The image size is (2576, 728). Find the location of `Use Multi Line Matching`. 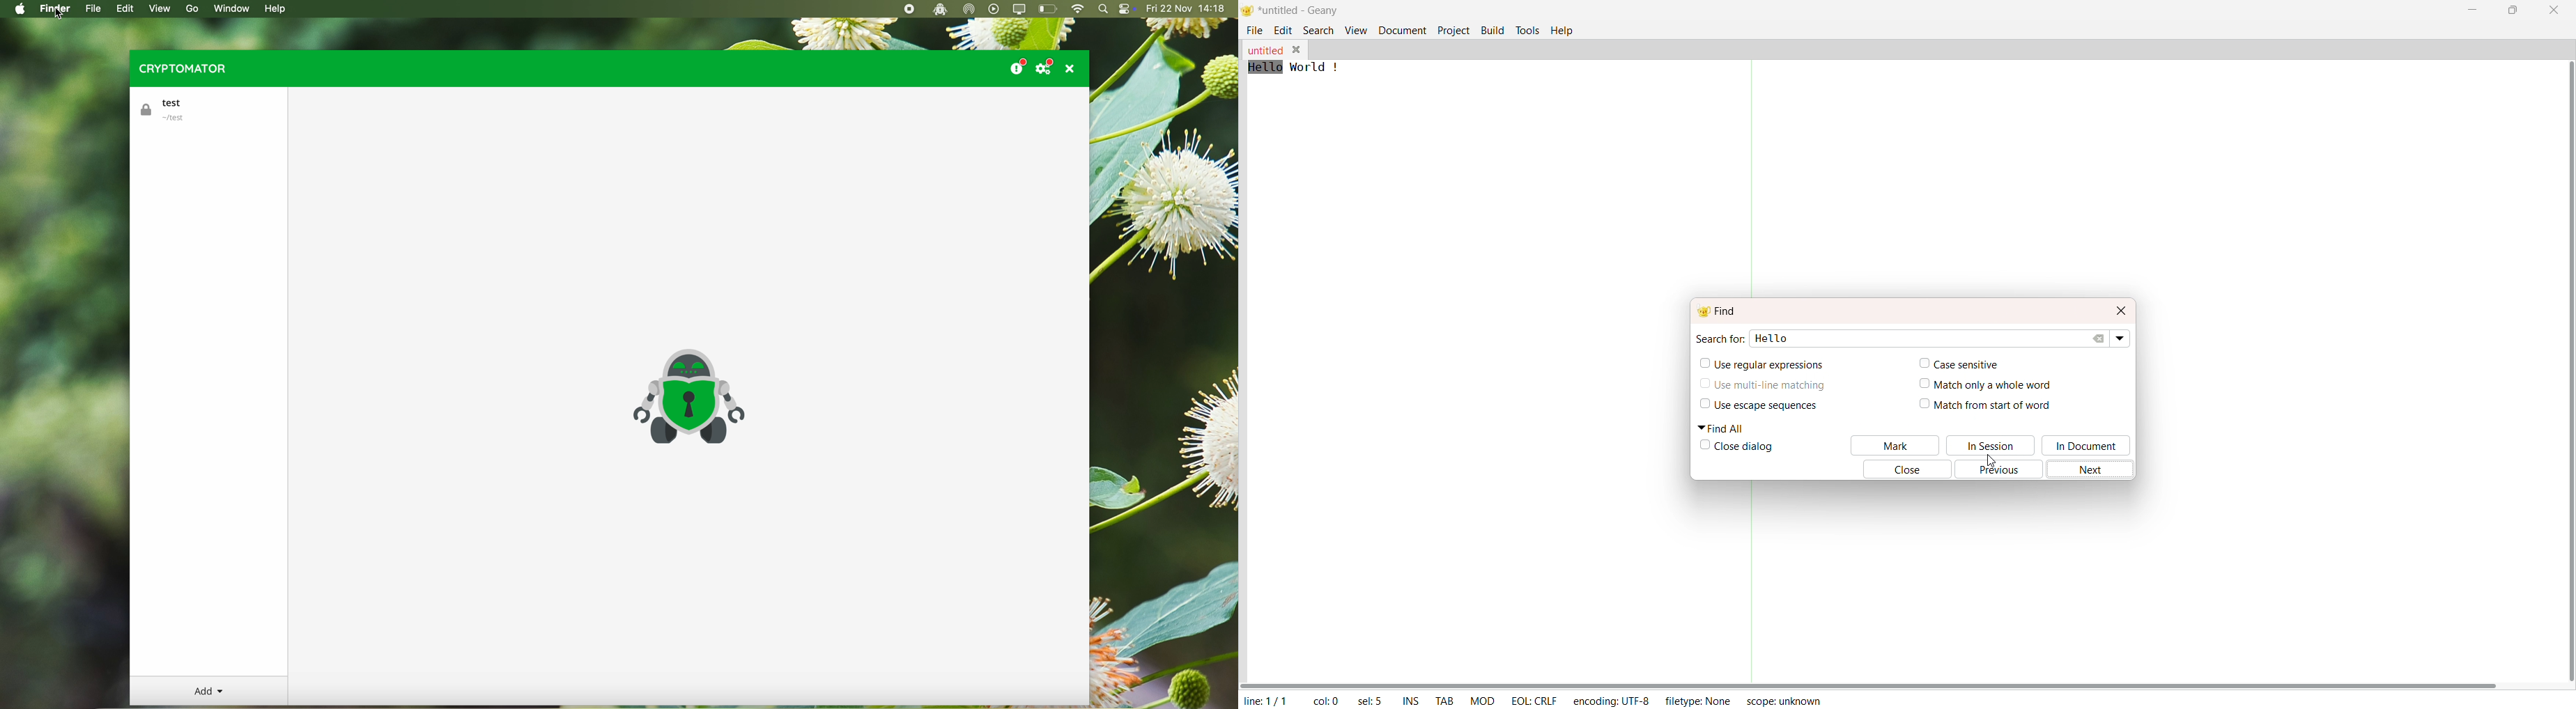

Use Multi Line Matching is located at coordinates (1771, 389).